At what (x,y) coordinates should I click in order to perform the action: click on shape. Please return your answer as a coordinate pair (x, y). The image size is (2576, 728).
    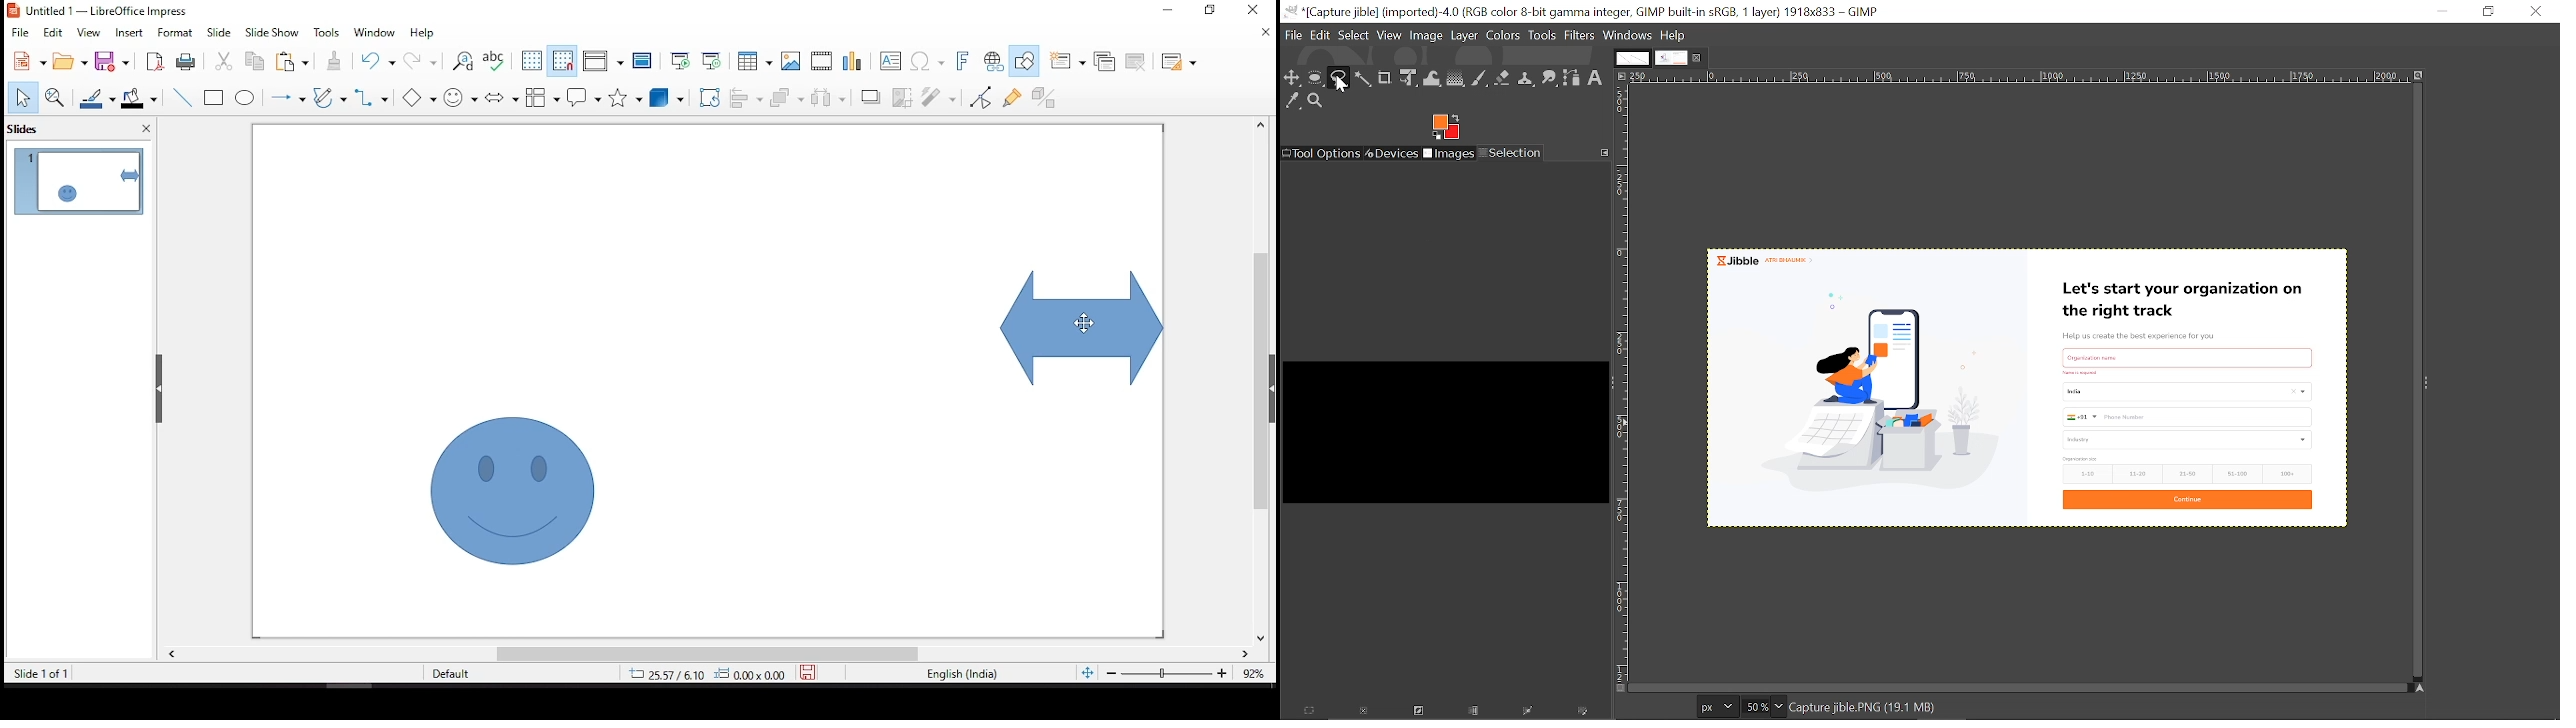
    Looking at the image, I should click on (512, 490).